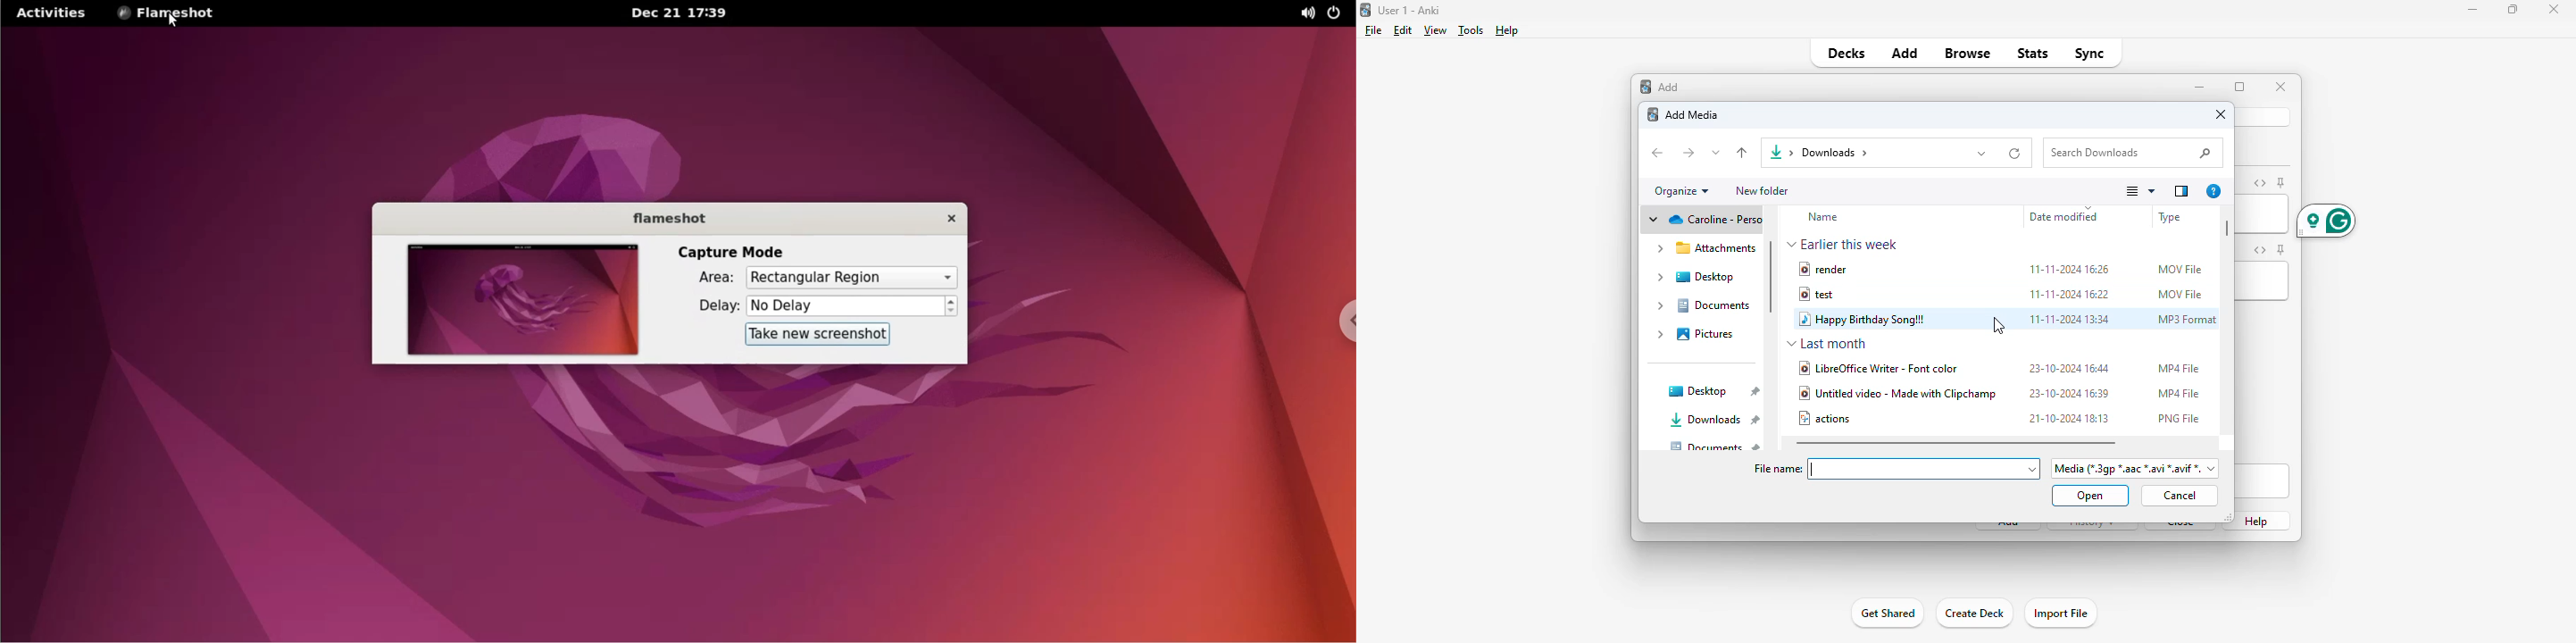 The height and width of the screenshot is (644, 2576). I want to click on get help, so click(2213, 191).